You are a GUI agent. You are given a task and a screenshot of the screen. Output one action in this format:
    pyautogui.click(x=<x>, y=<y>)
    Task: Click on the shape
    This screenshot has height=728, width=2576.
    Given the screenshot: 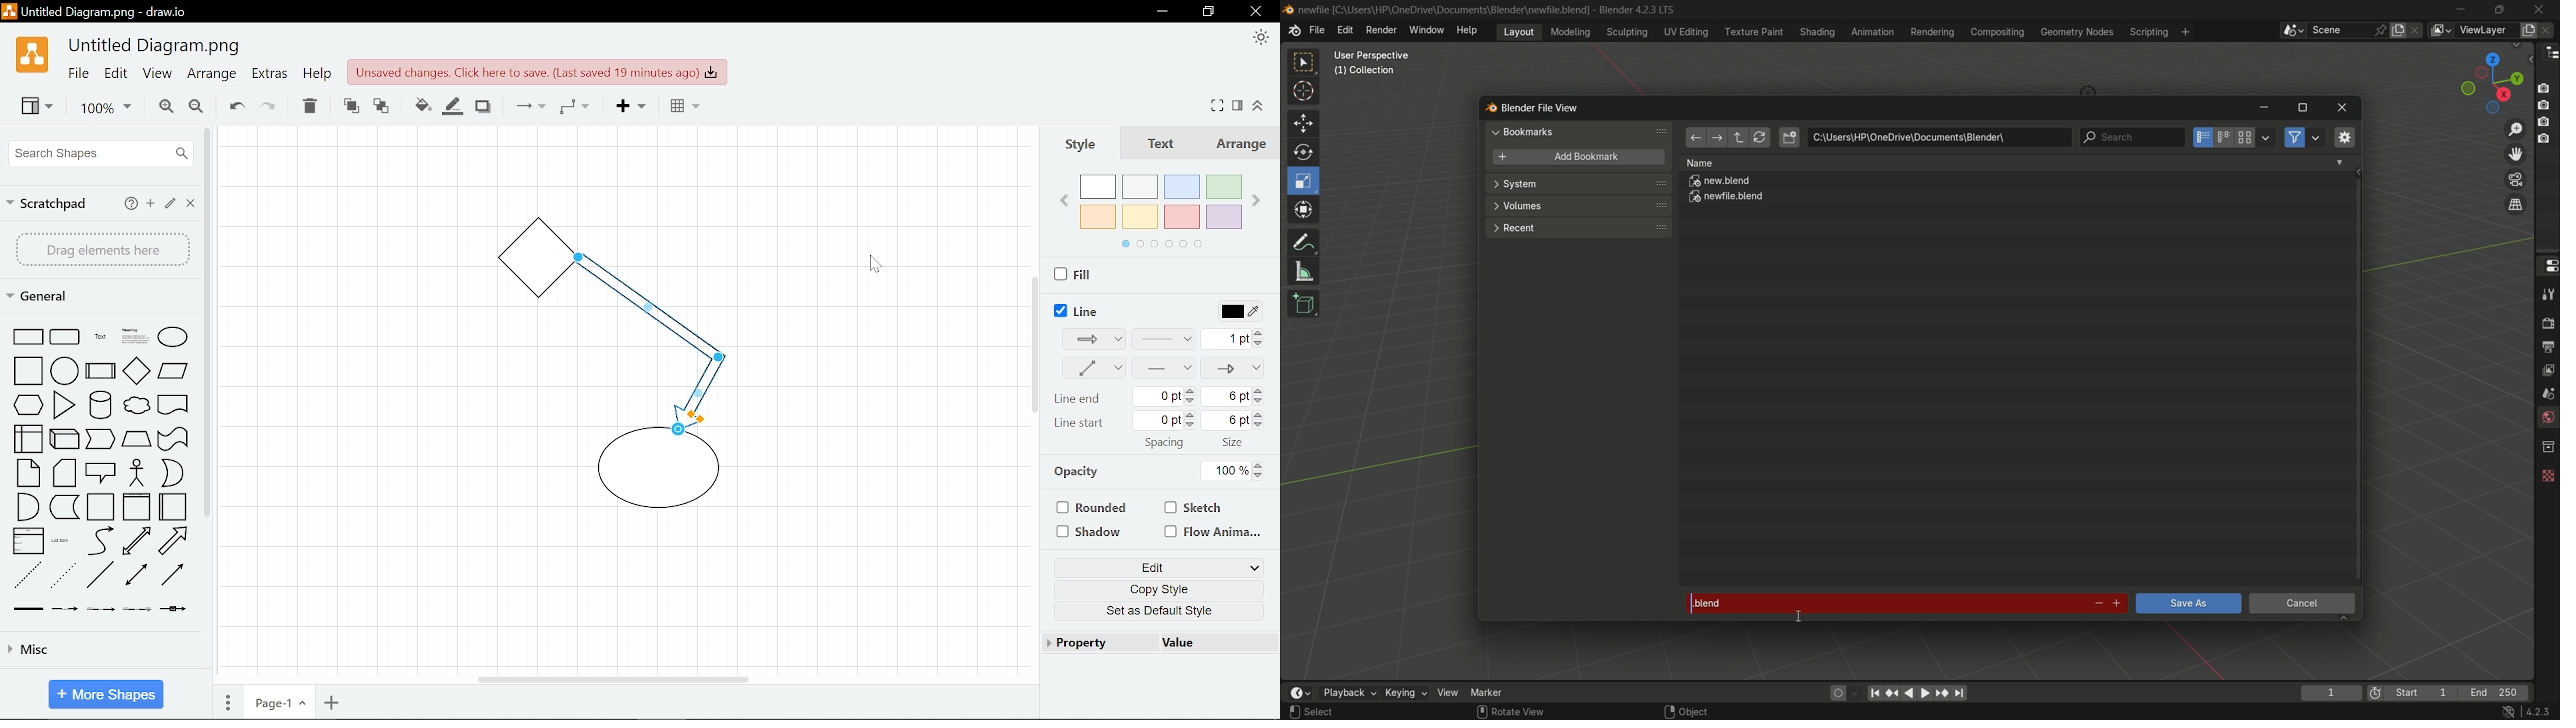 What is the action you would take?
    pyautogui.click(x=136, y=610)
    